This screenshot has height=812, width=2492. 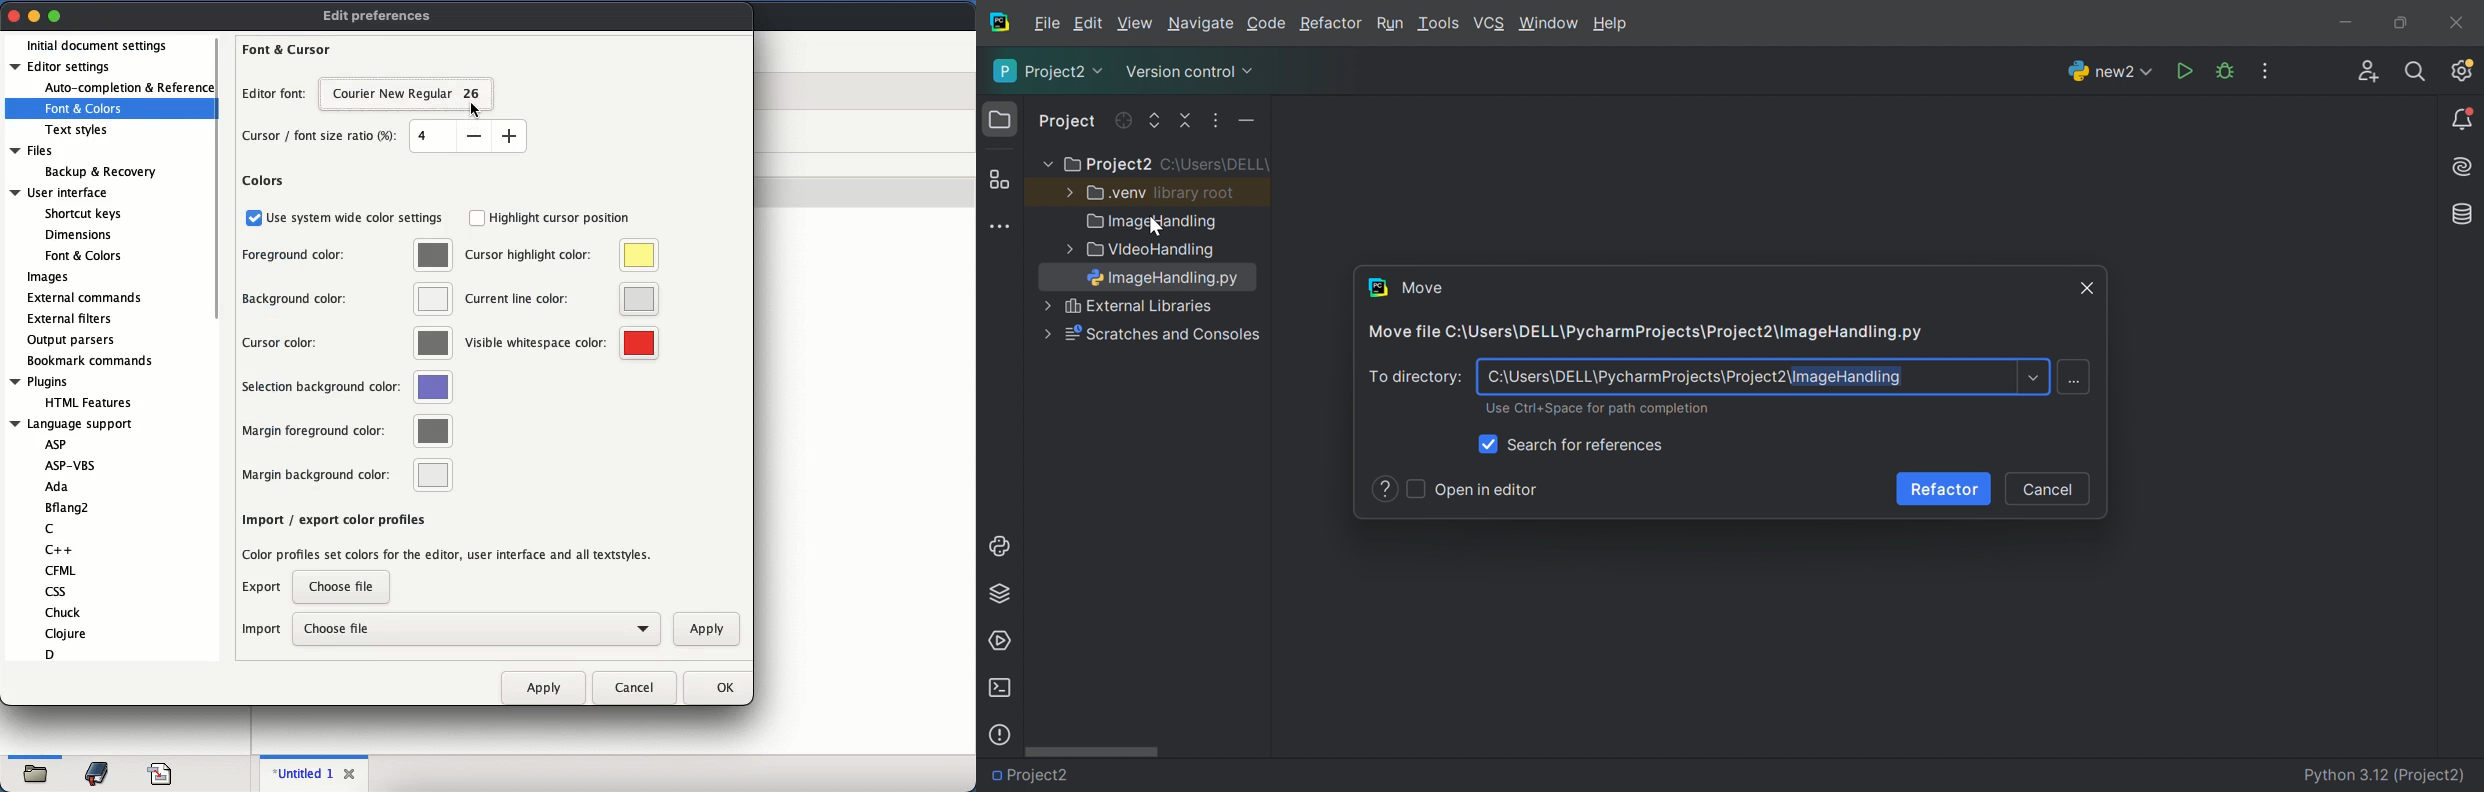 What do you see at coordinates (263, 587) in the screenshot?
I see `export` at bounding box center [263, 587].